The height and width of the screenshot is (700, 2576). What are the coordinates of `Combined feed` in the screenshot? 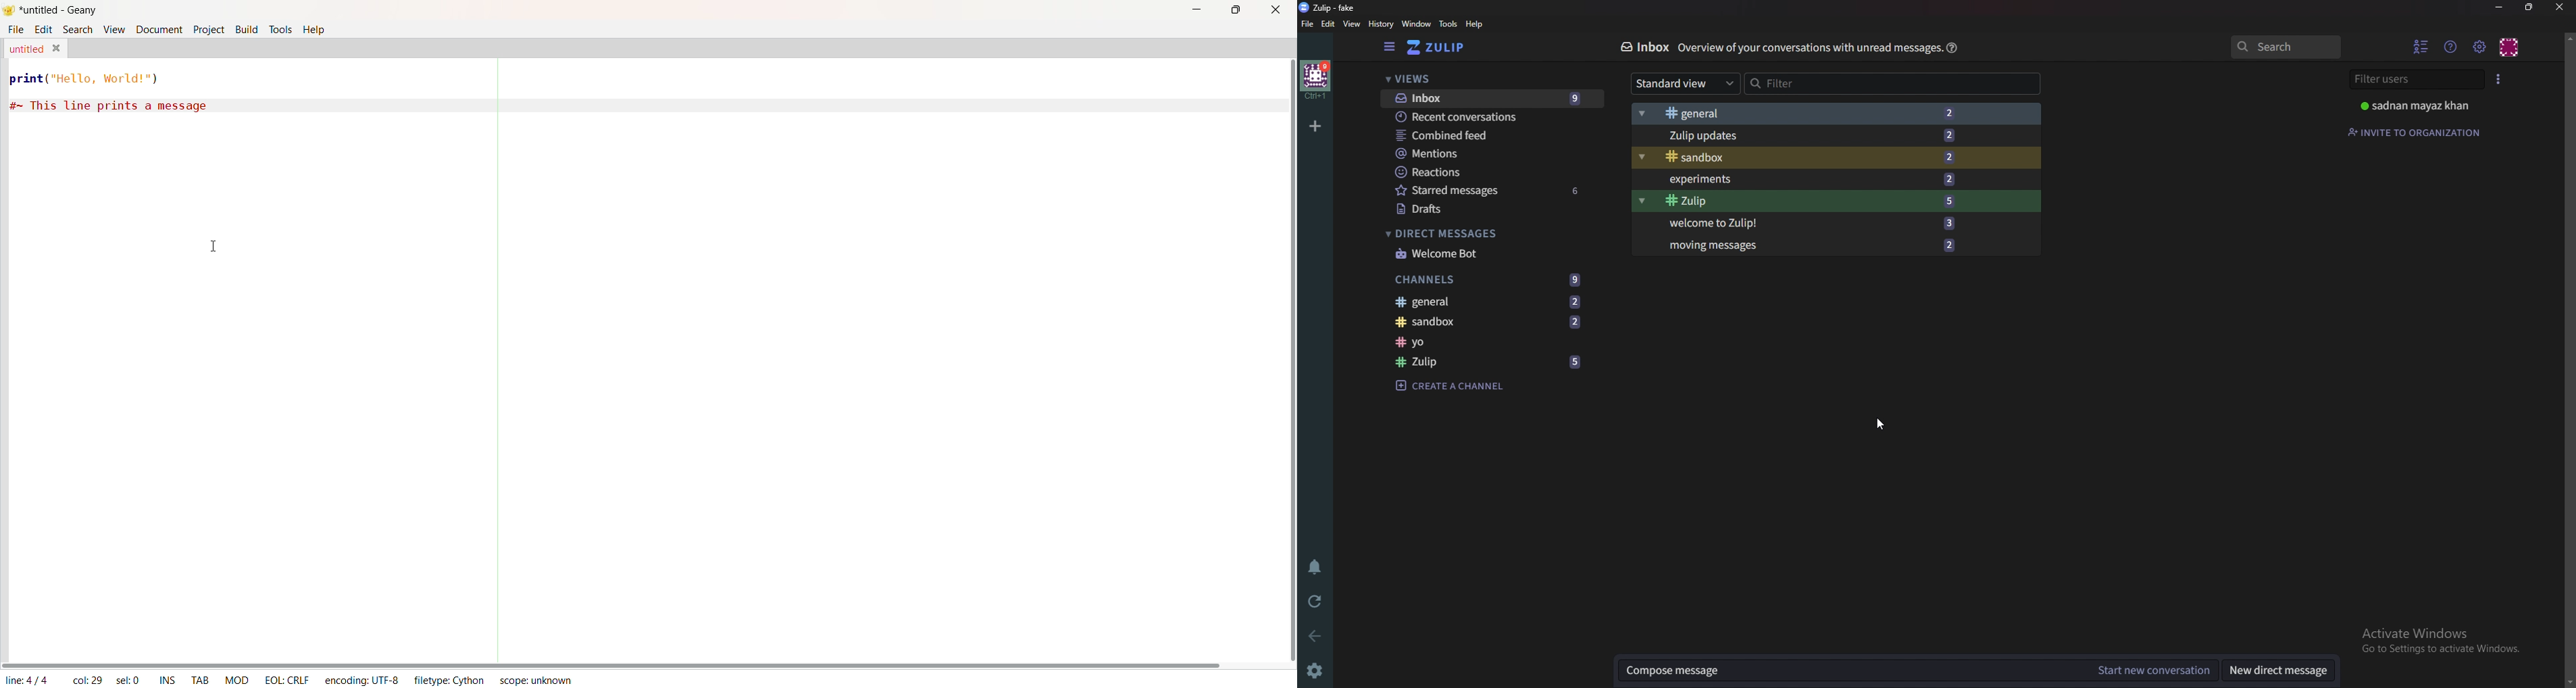 It's located at (1477, 135).